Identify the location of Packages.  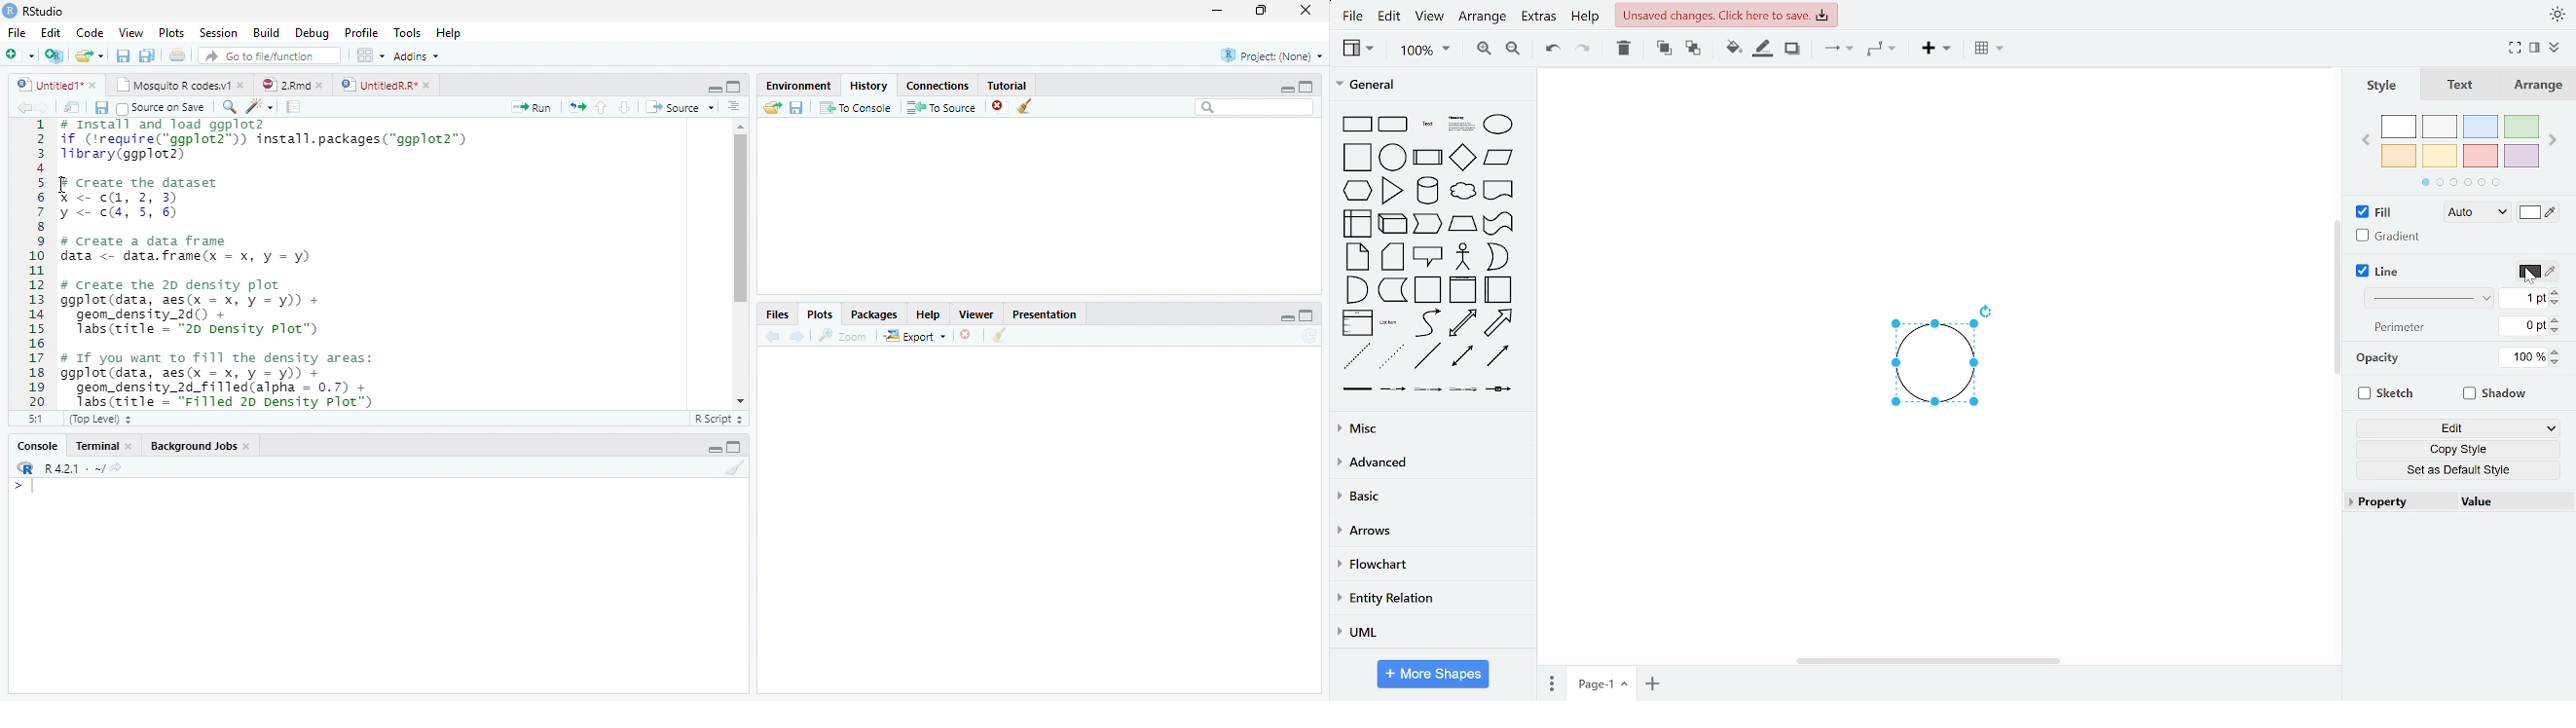
(873, 316).